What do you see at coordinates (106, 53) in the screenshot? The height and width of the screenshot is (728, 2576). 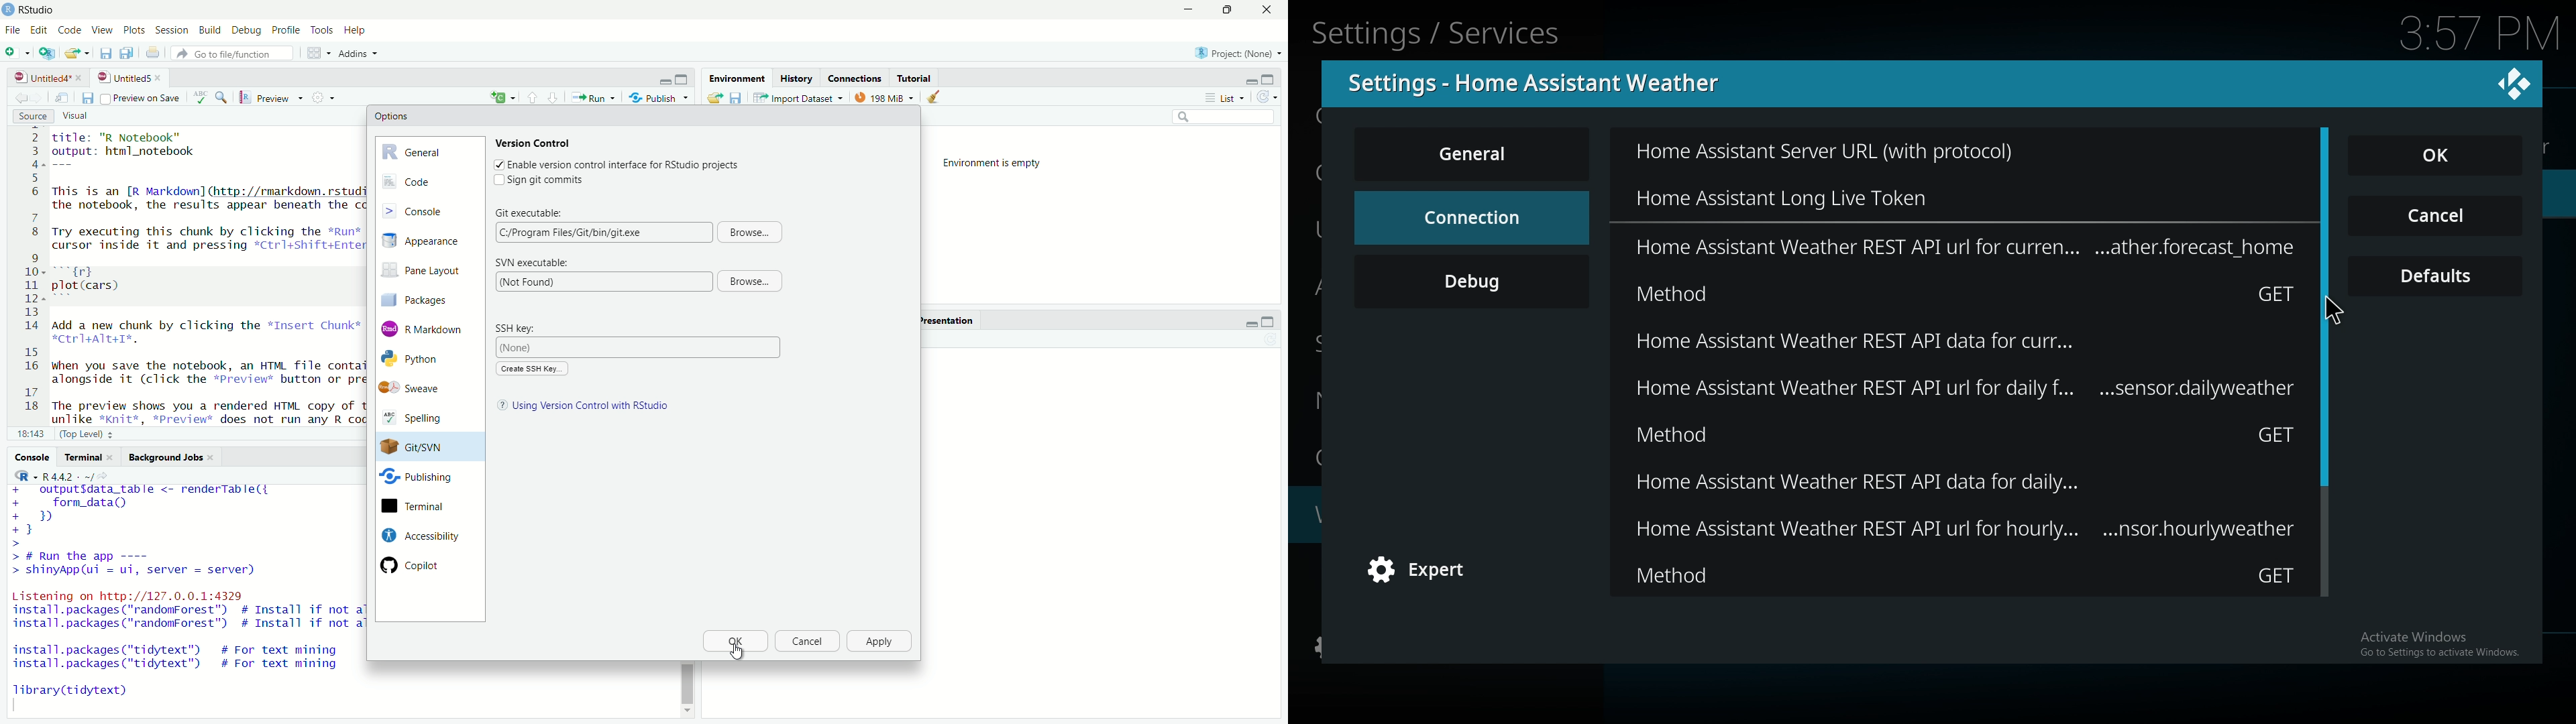 I see `save current document` at bounding box center [106, 53].